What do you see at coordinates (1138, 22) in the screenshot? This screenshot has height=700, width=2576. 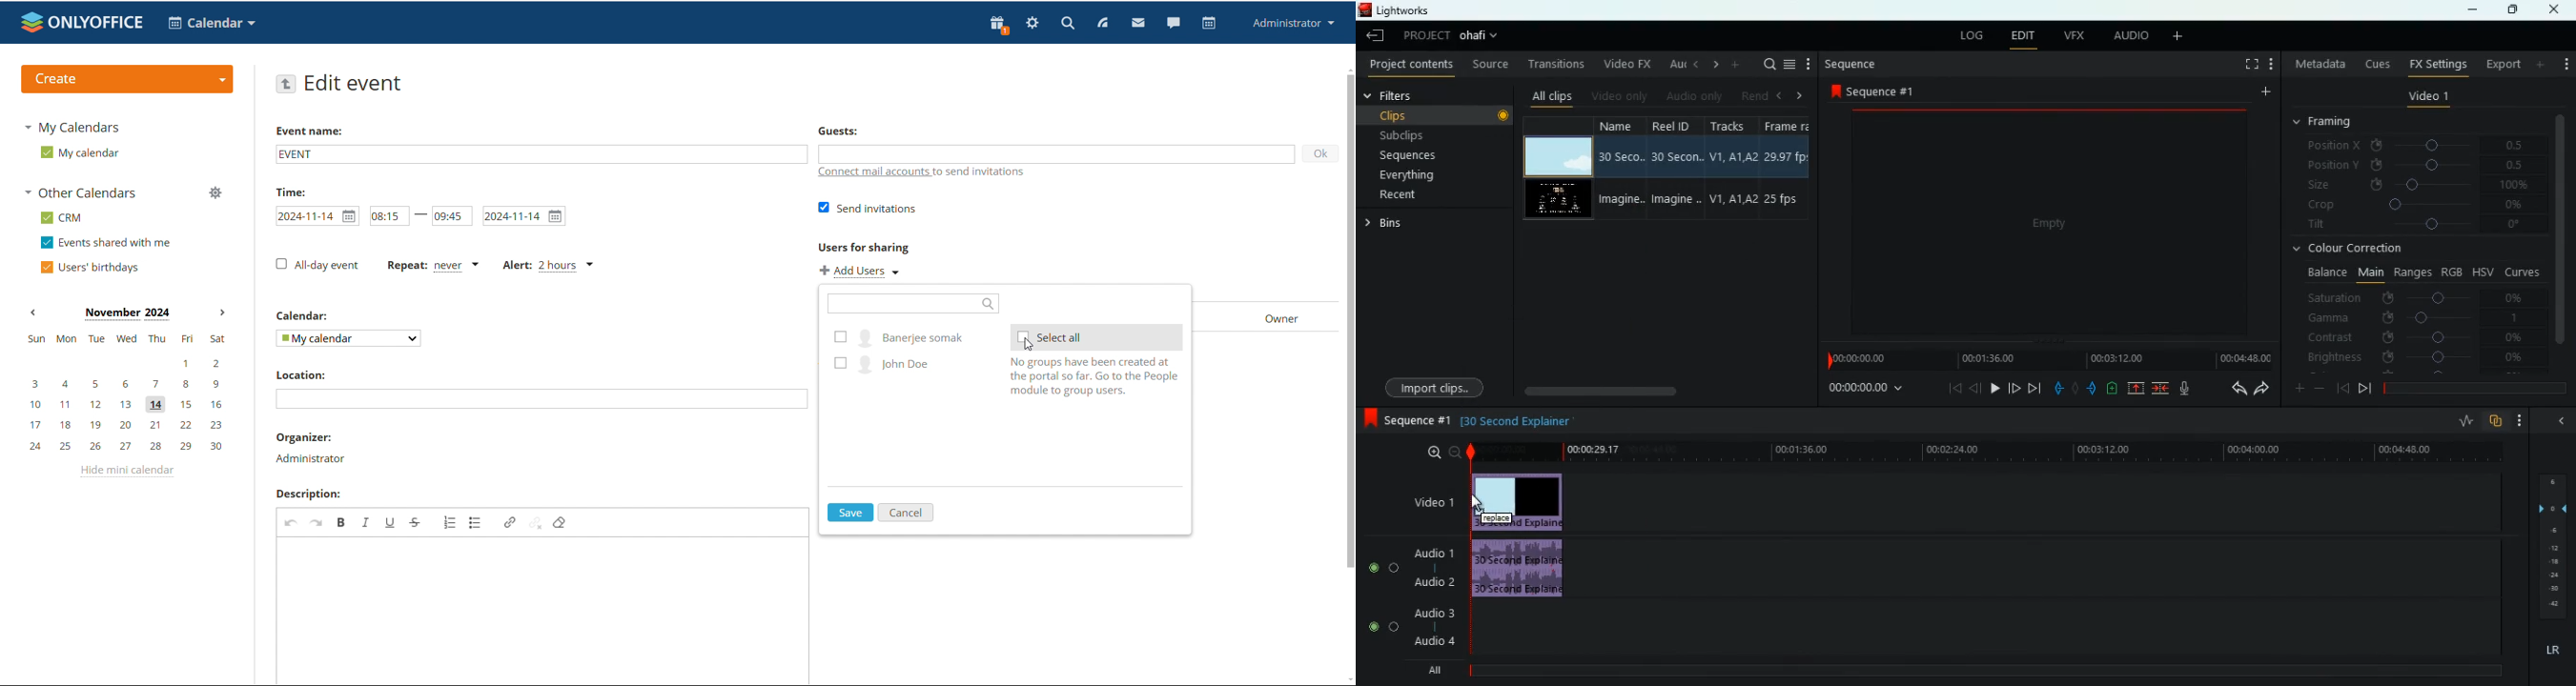 I see `mail` at bounding box center [1138, 22].